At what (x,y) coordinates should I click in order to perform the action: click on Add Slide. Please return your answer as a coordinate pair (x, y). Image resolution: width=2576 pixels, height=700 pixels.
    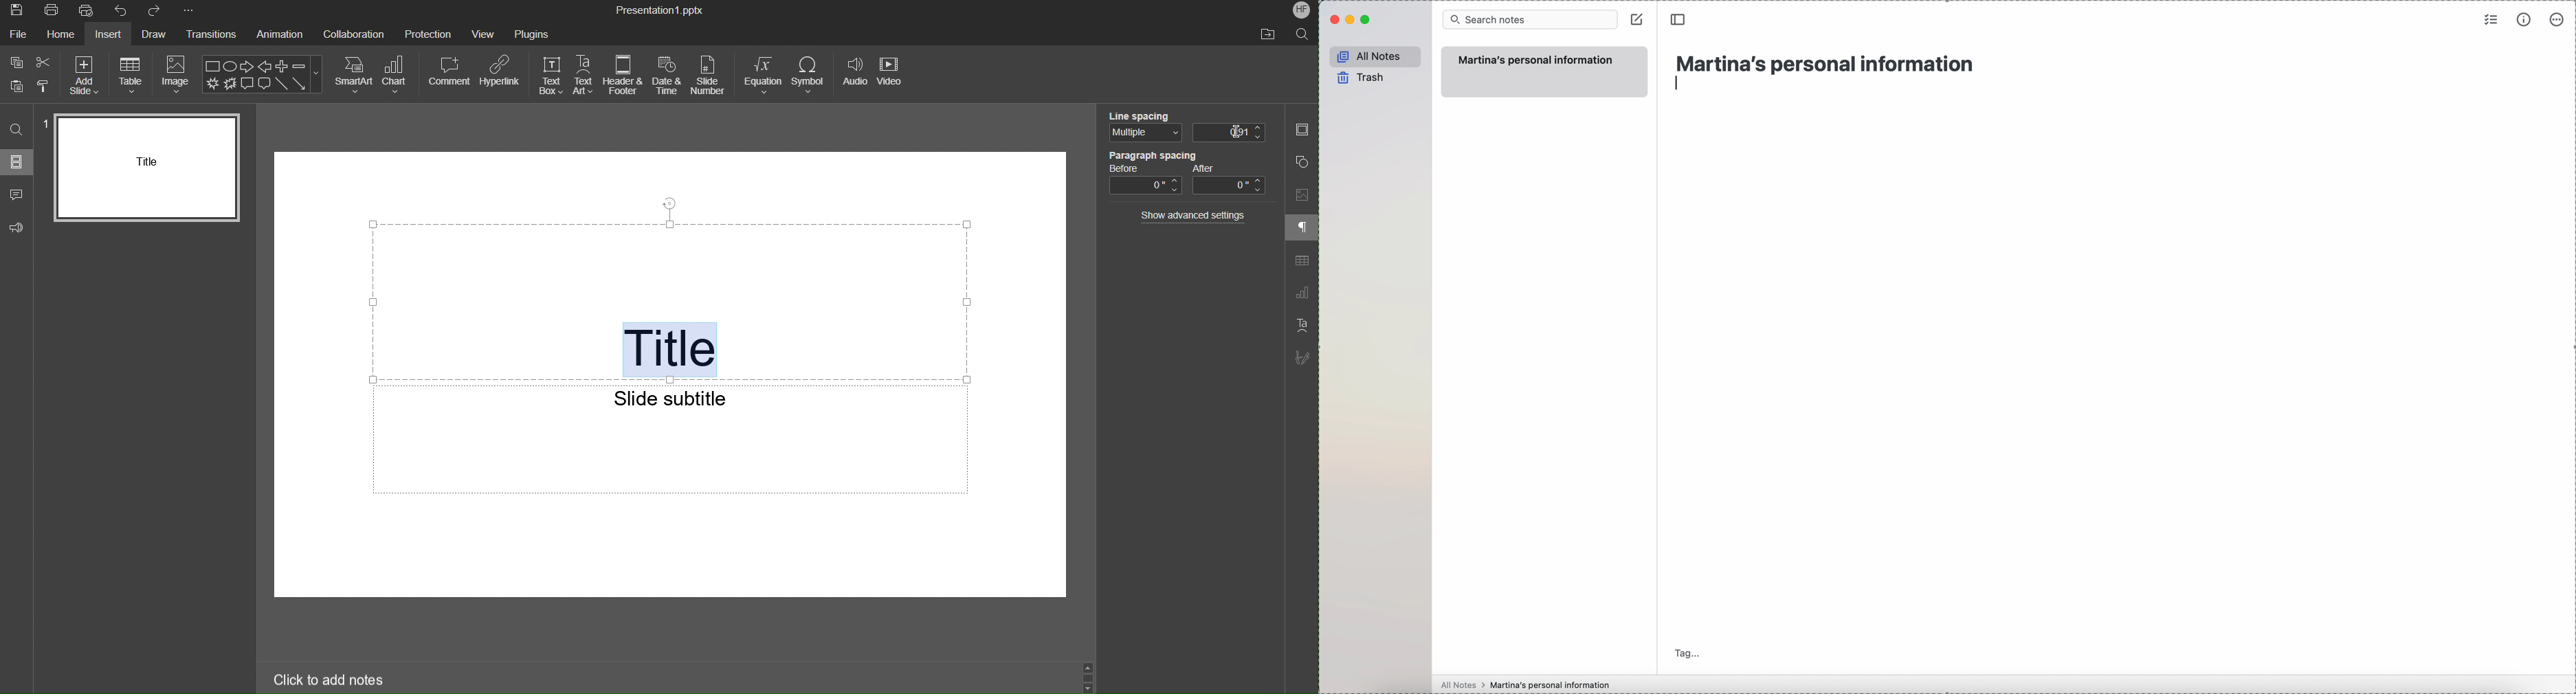
    Looking at the image, I should click on (87, 74).